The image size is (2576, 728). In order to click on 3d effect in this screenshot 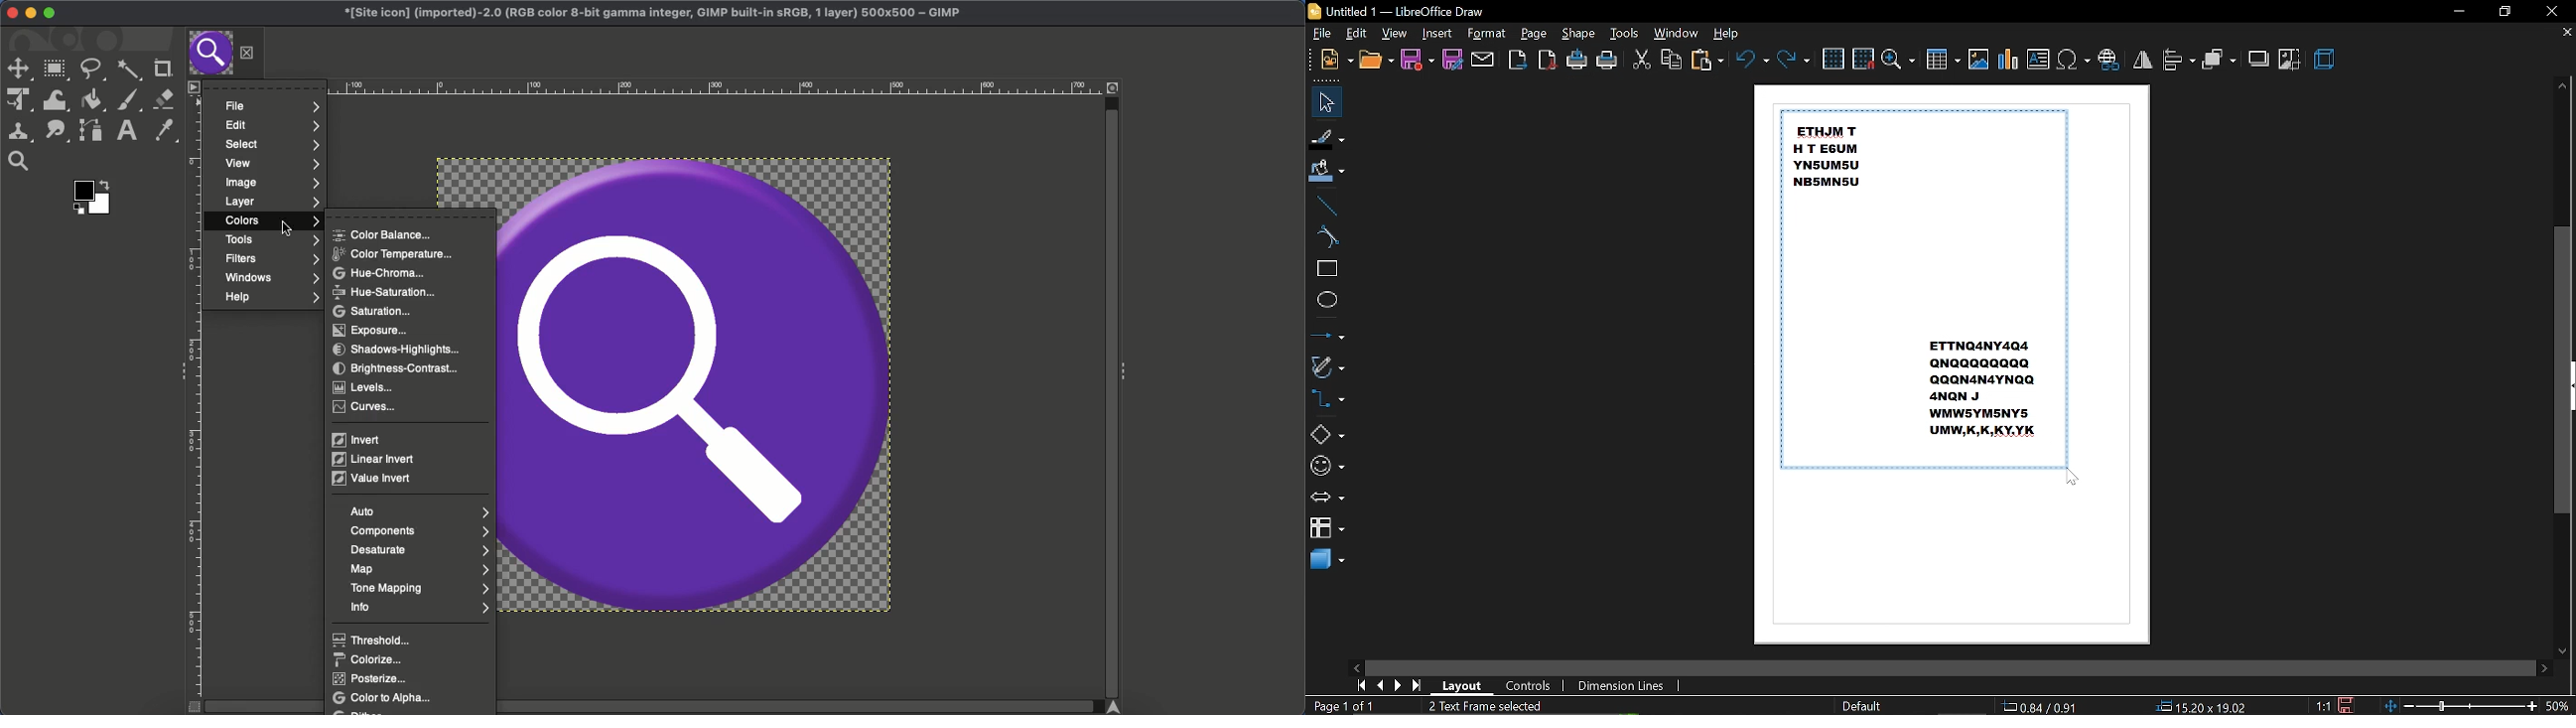, I will do `click(2327, 61)`.